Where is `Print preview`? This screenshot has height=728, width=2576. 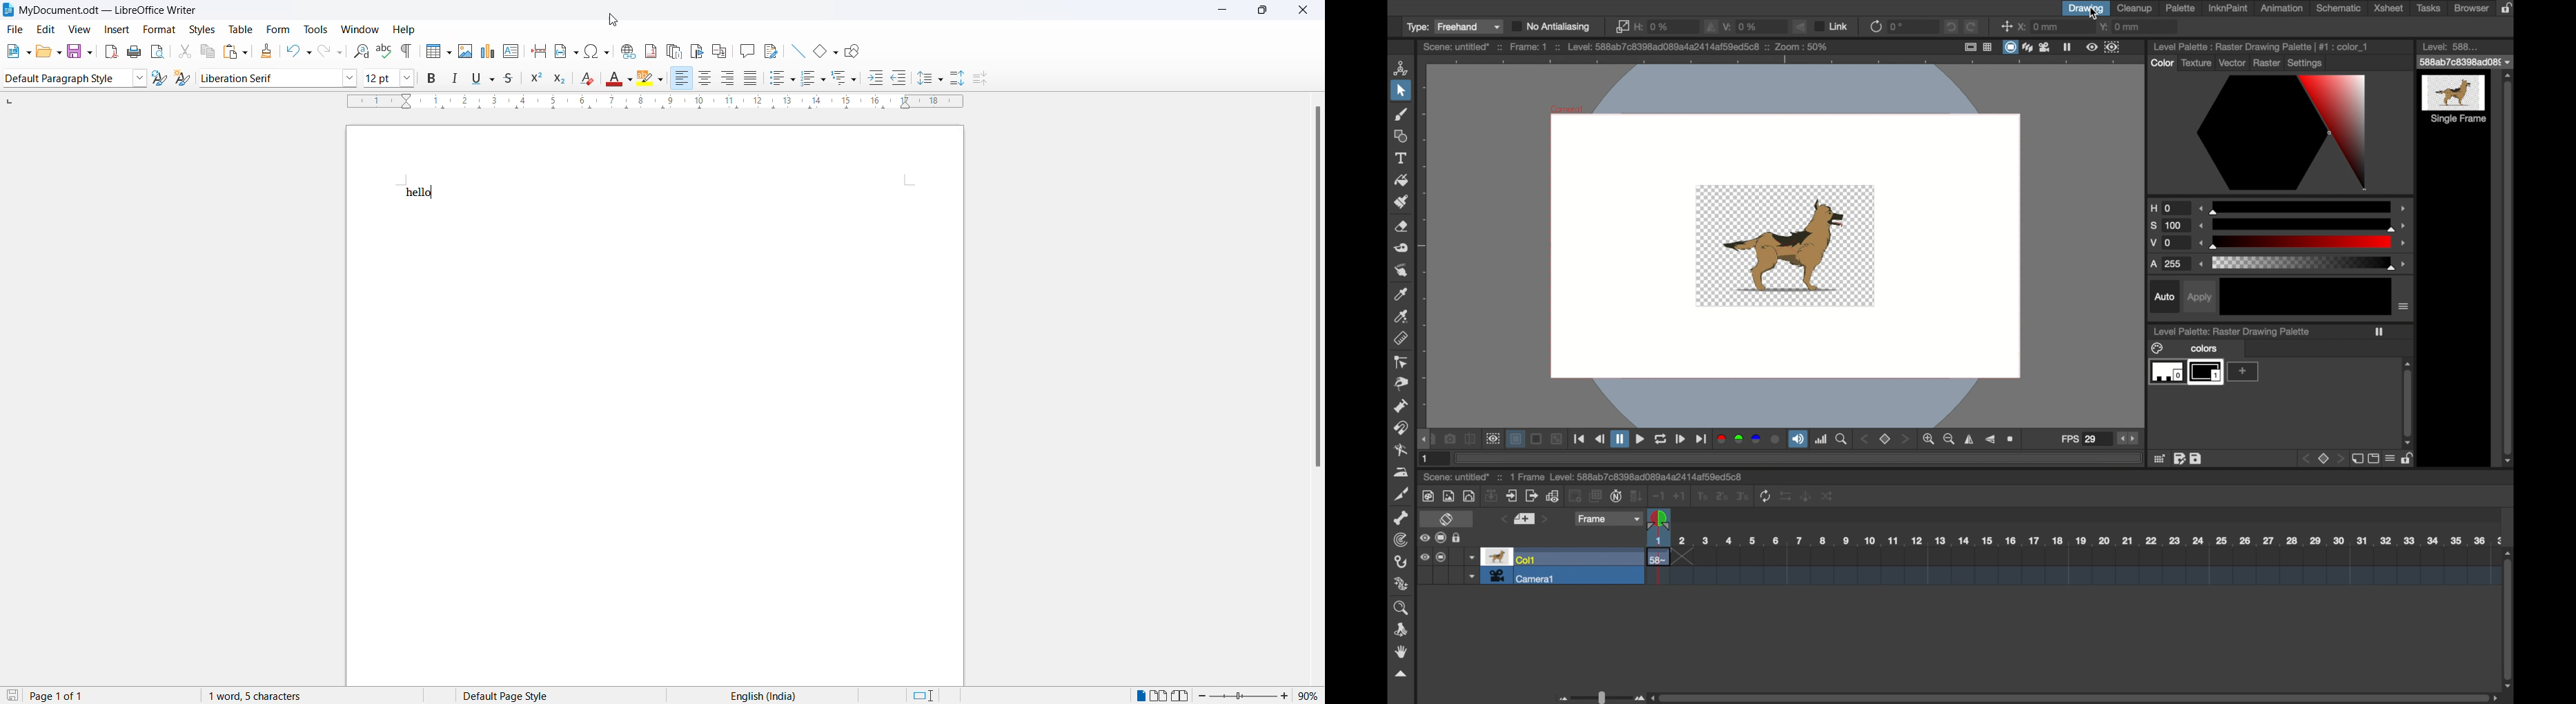
Print preview is located at coordinates (158, 52).